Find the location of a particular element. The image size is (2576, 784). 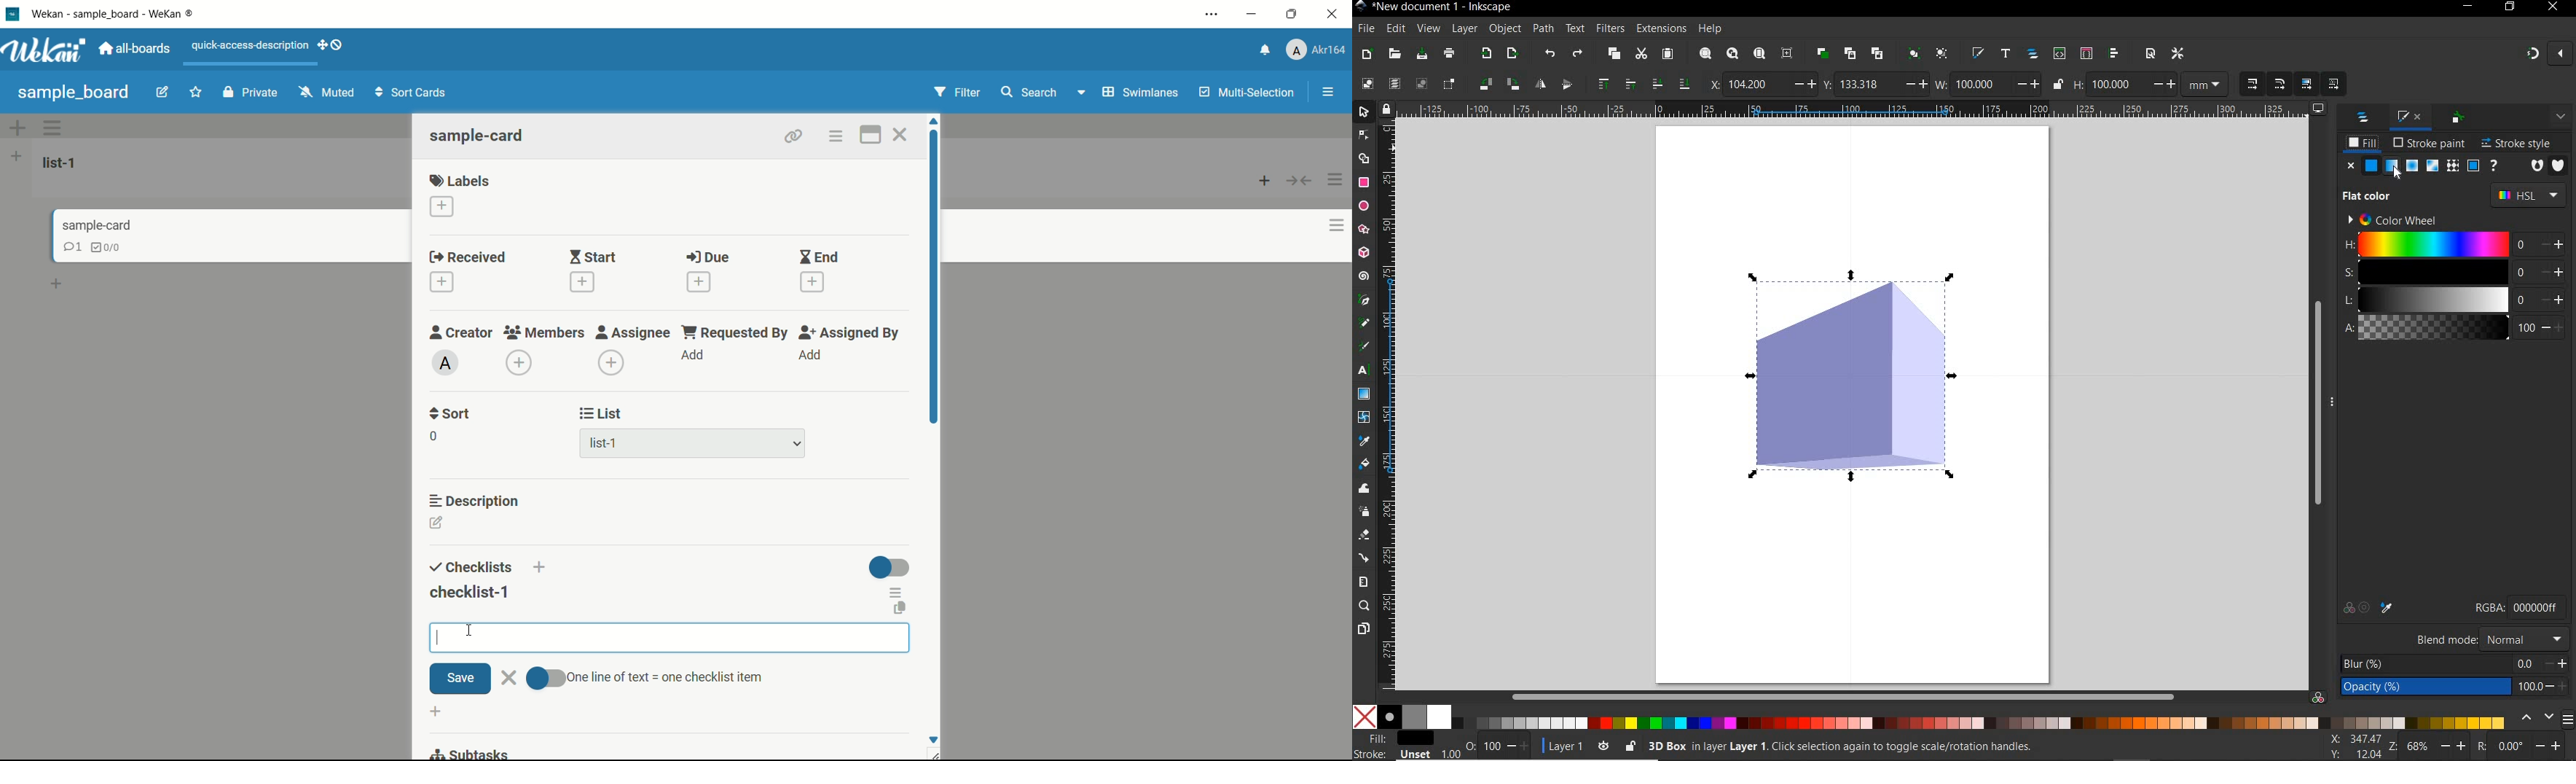

list-1 is located at coordinates (65, 162).